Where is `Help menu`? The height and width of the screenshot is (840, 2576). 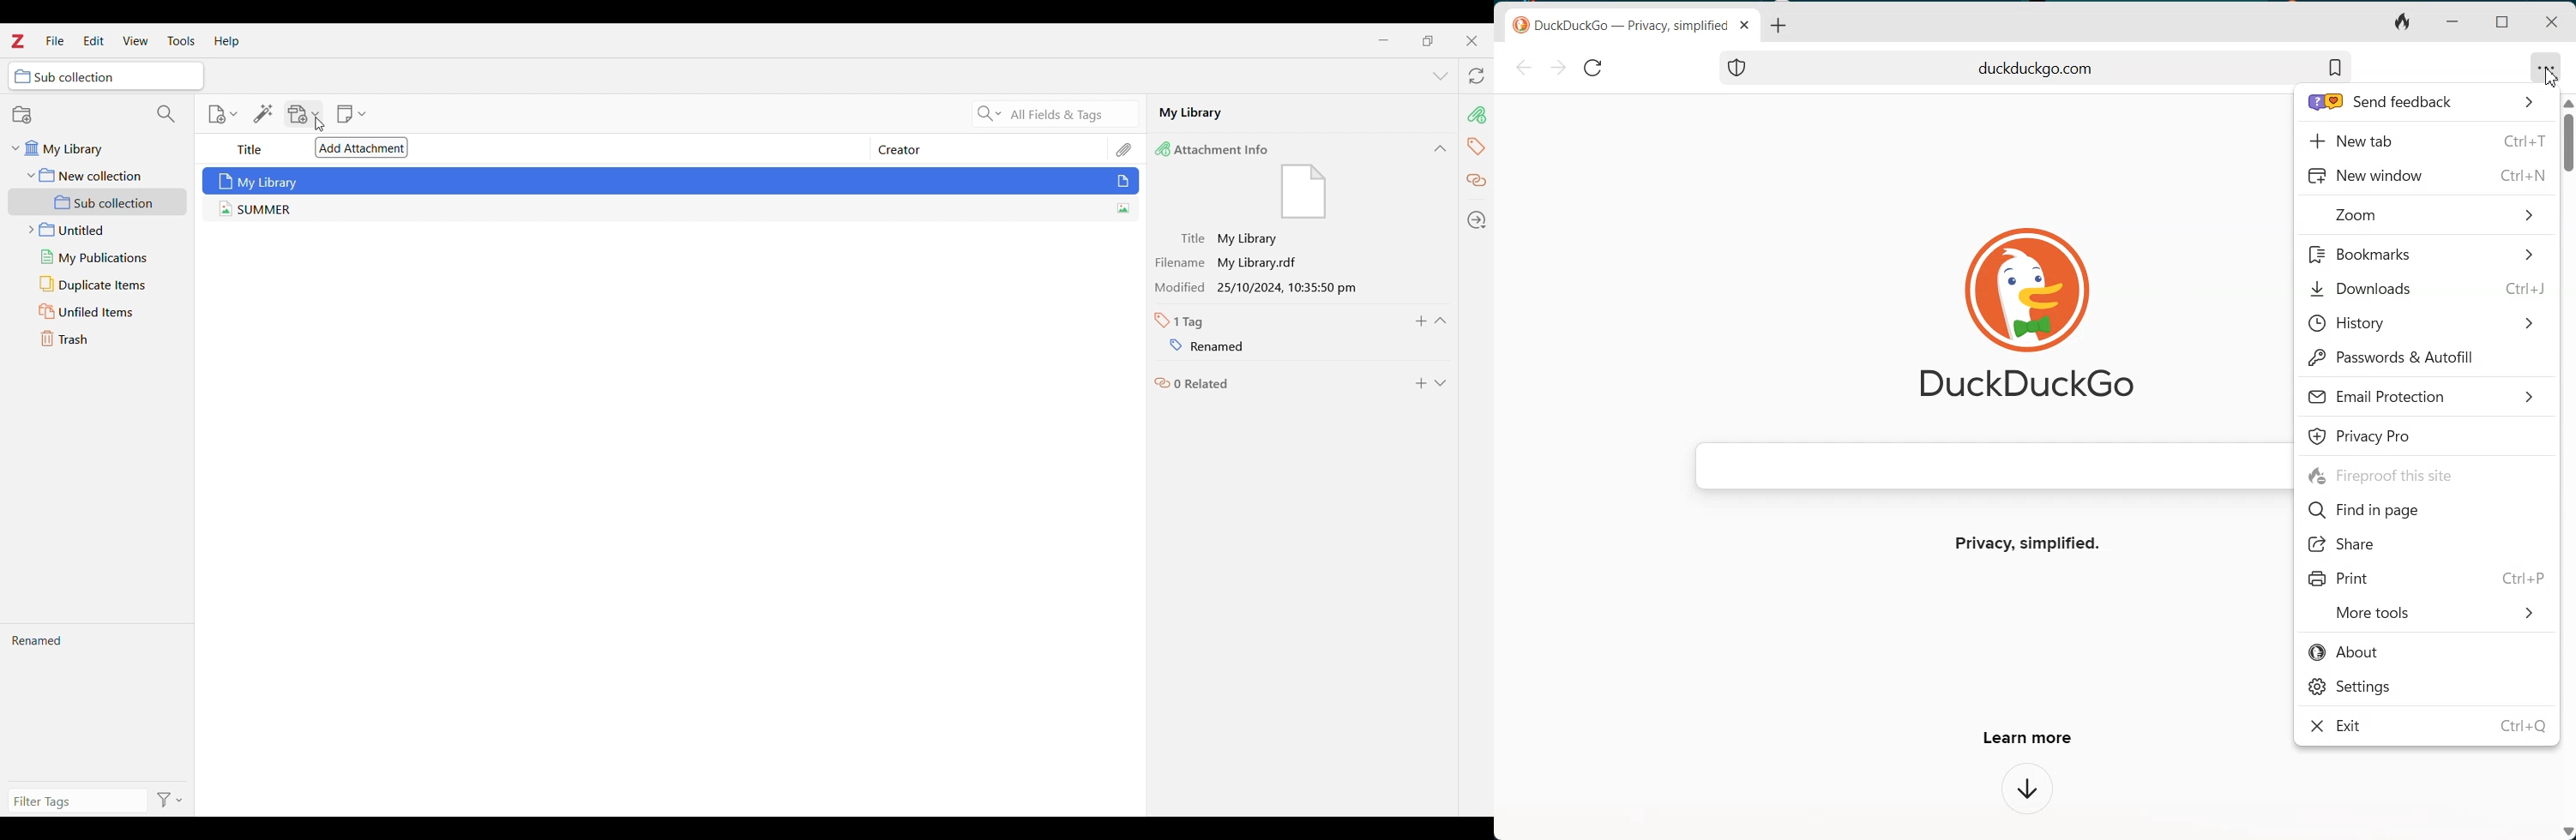
Help menu is located at coordinates (226, 41).